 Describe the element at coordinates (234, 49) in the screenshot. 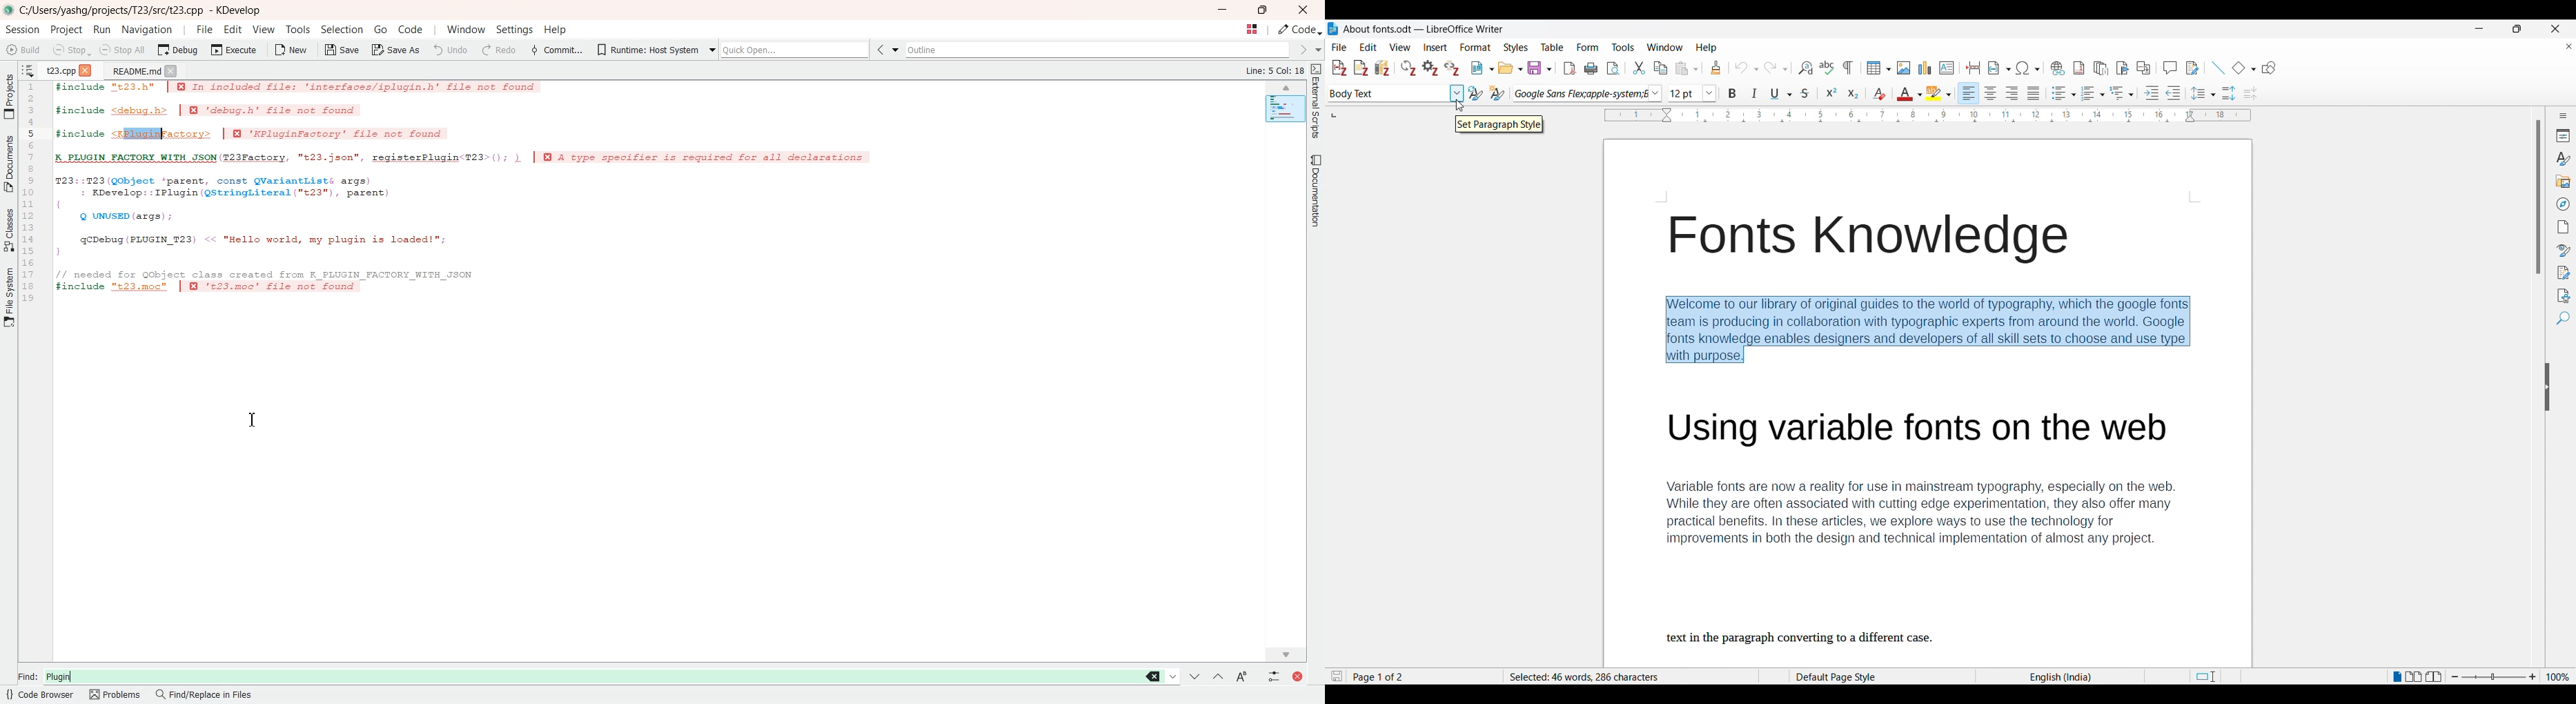

I see `Execute` at that location.